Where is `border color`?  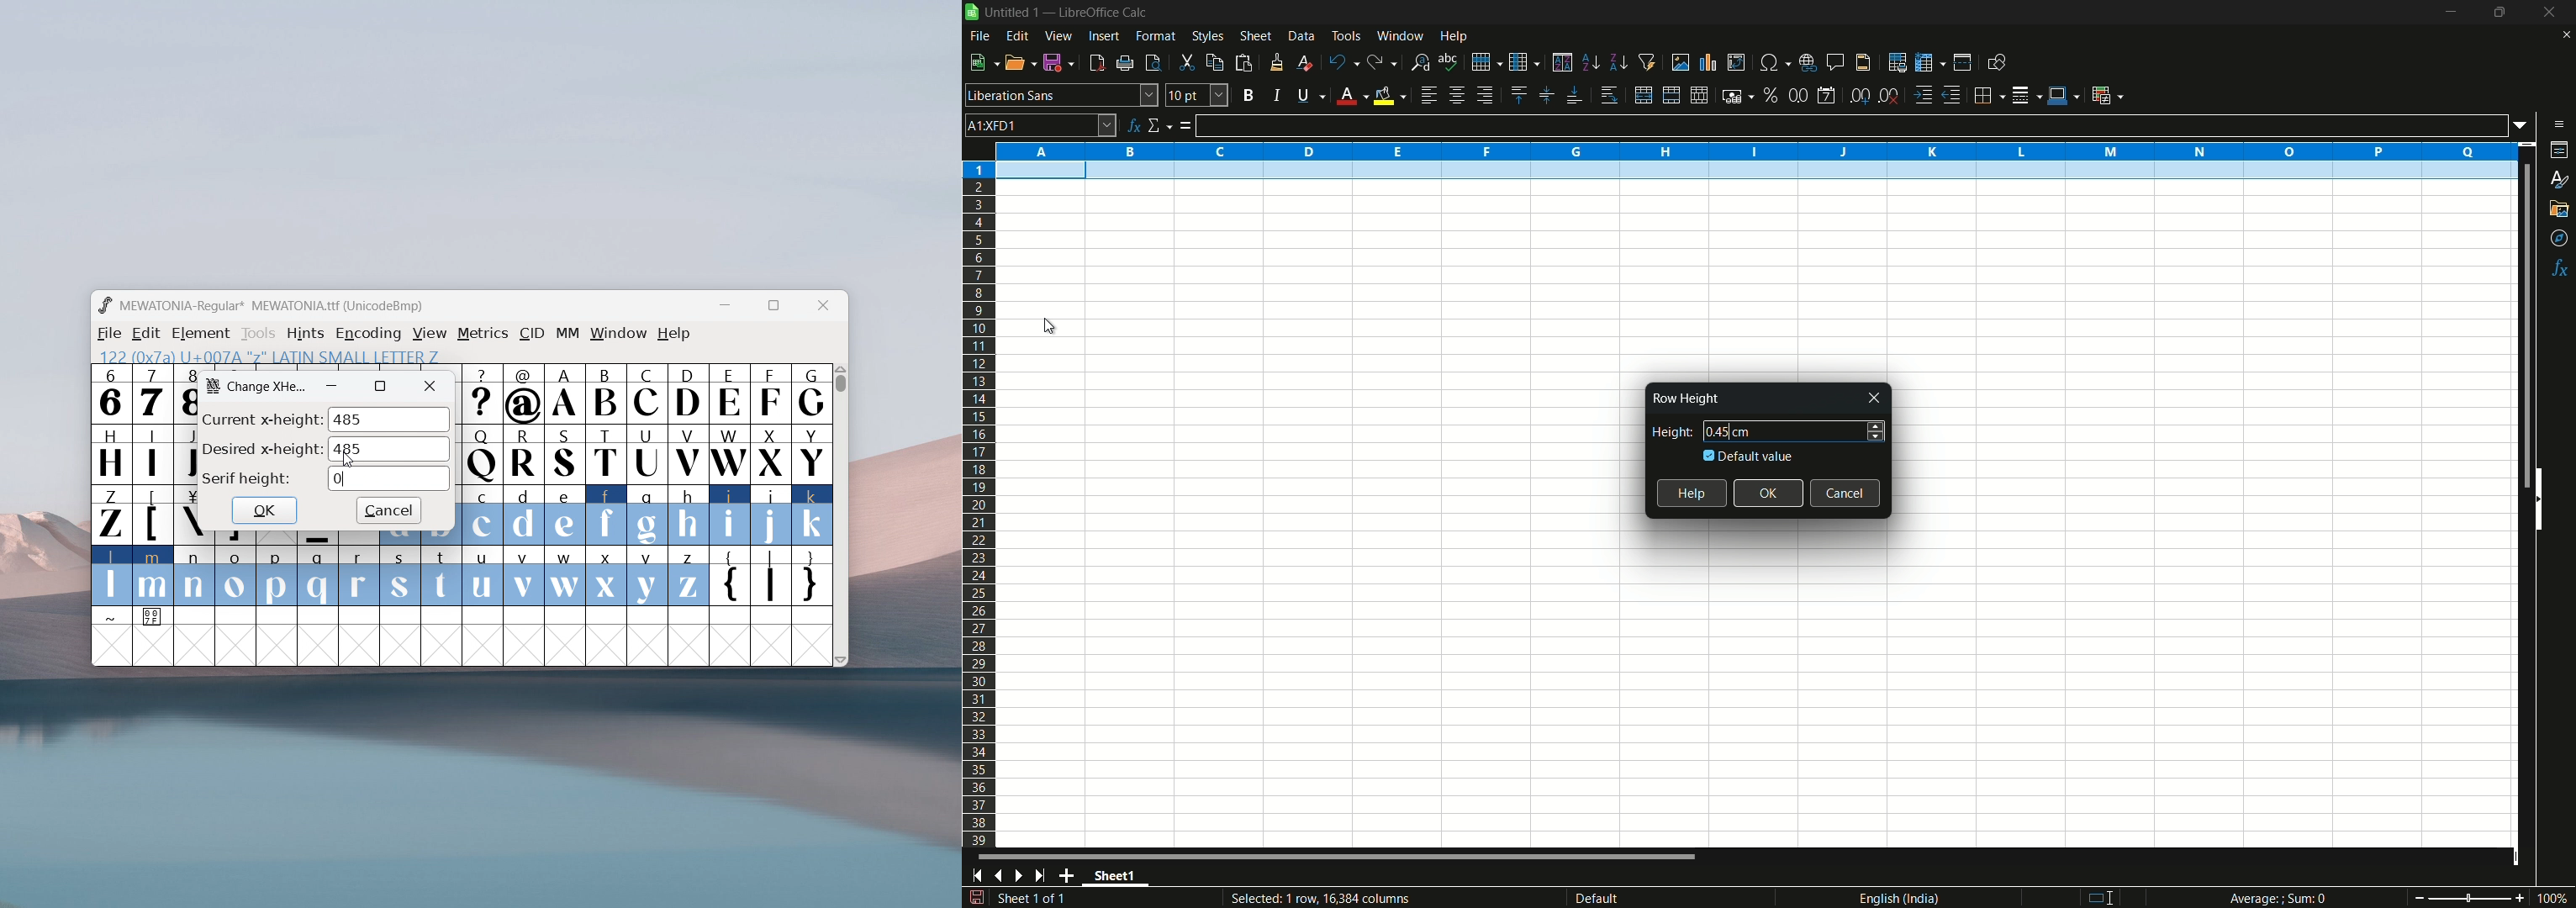 border color is located at coordinates (2063, 92).